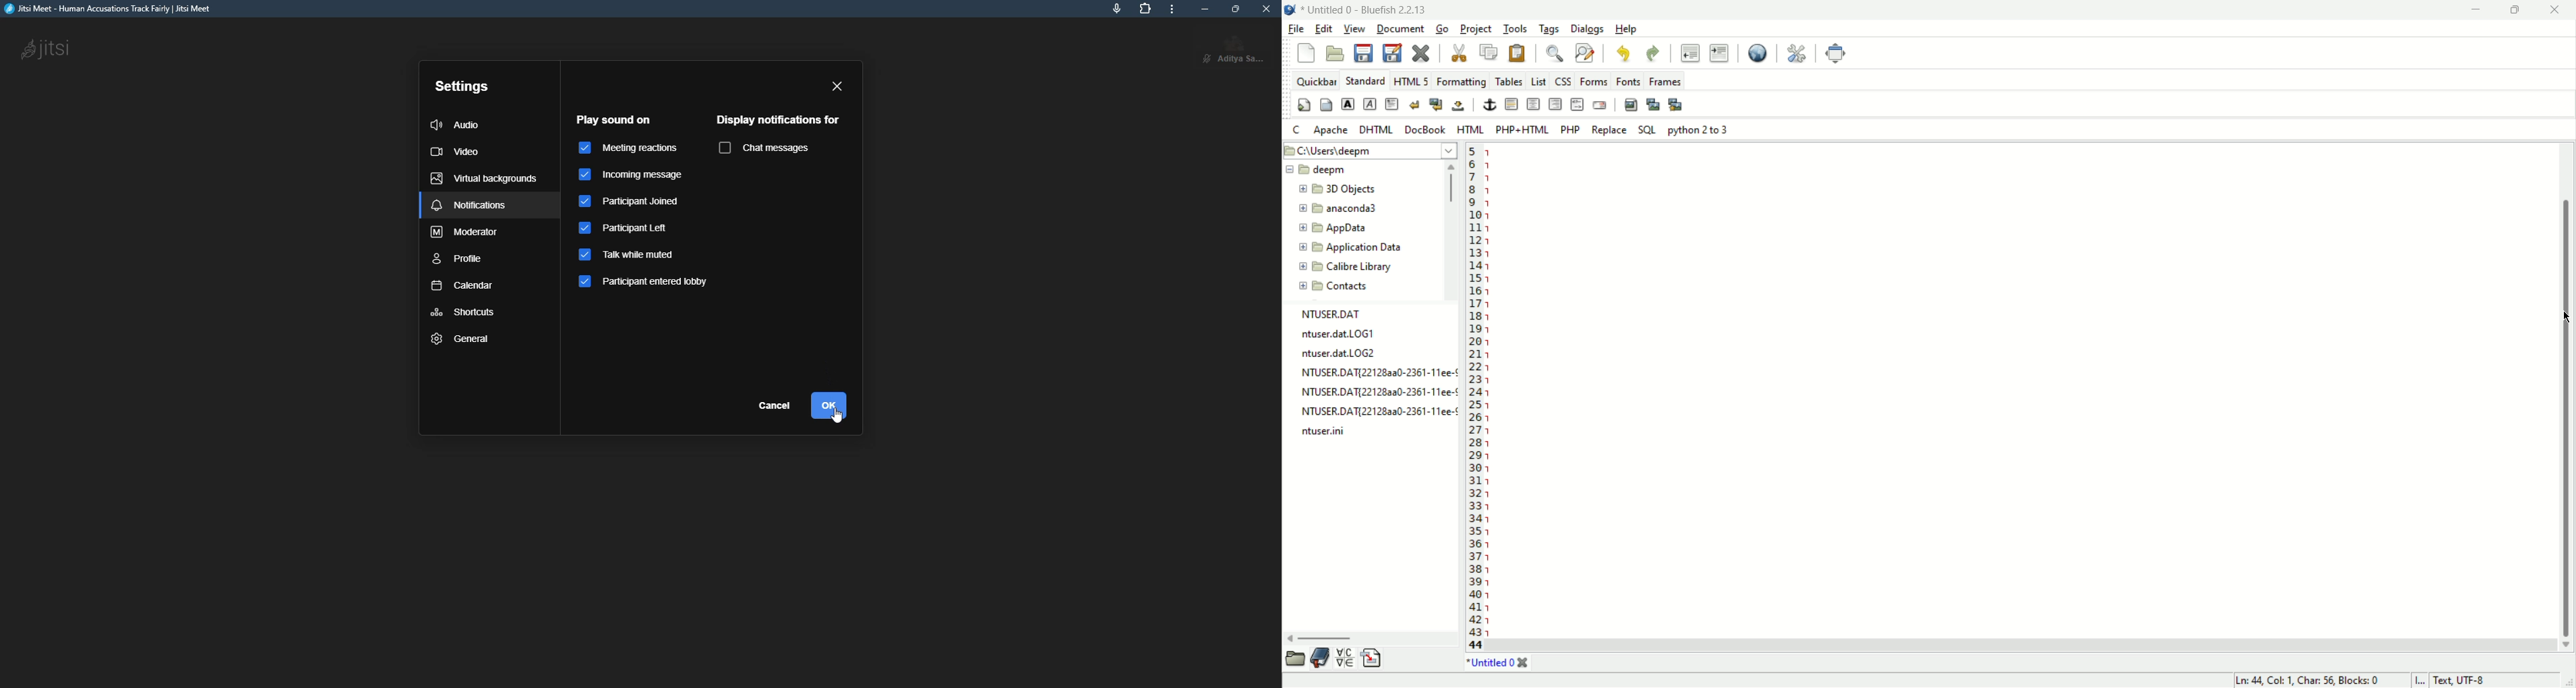 The height and width of the screenshot is (700, 2576). Describe the element at coordinates (1534, 104) in the screenshot. I see `center` at that location.